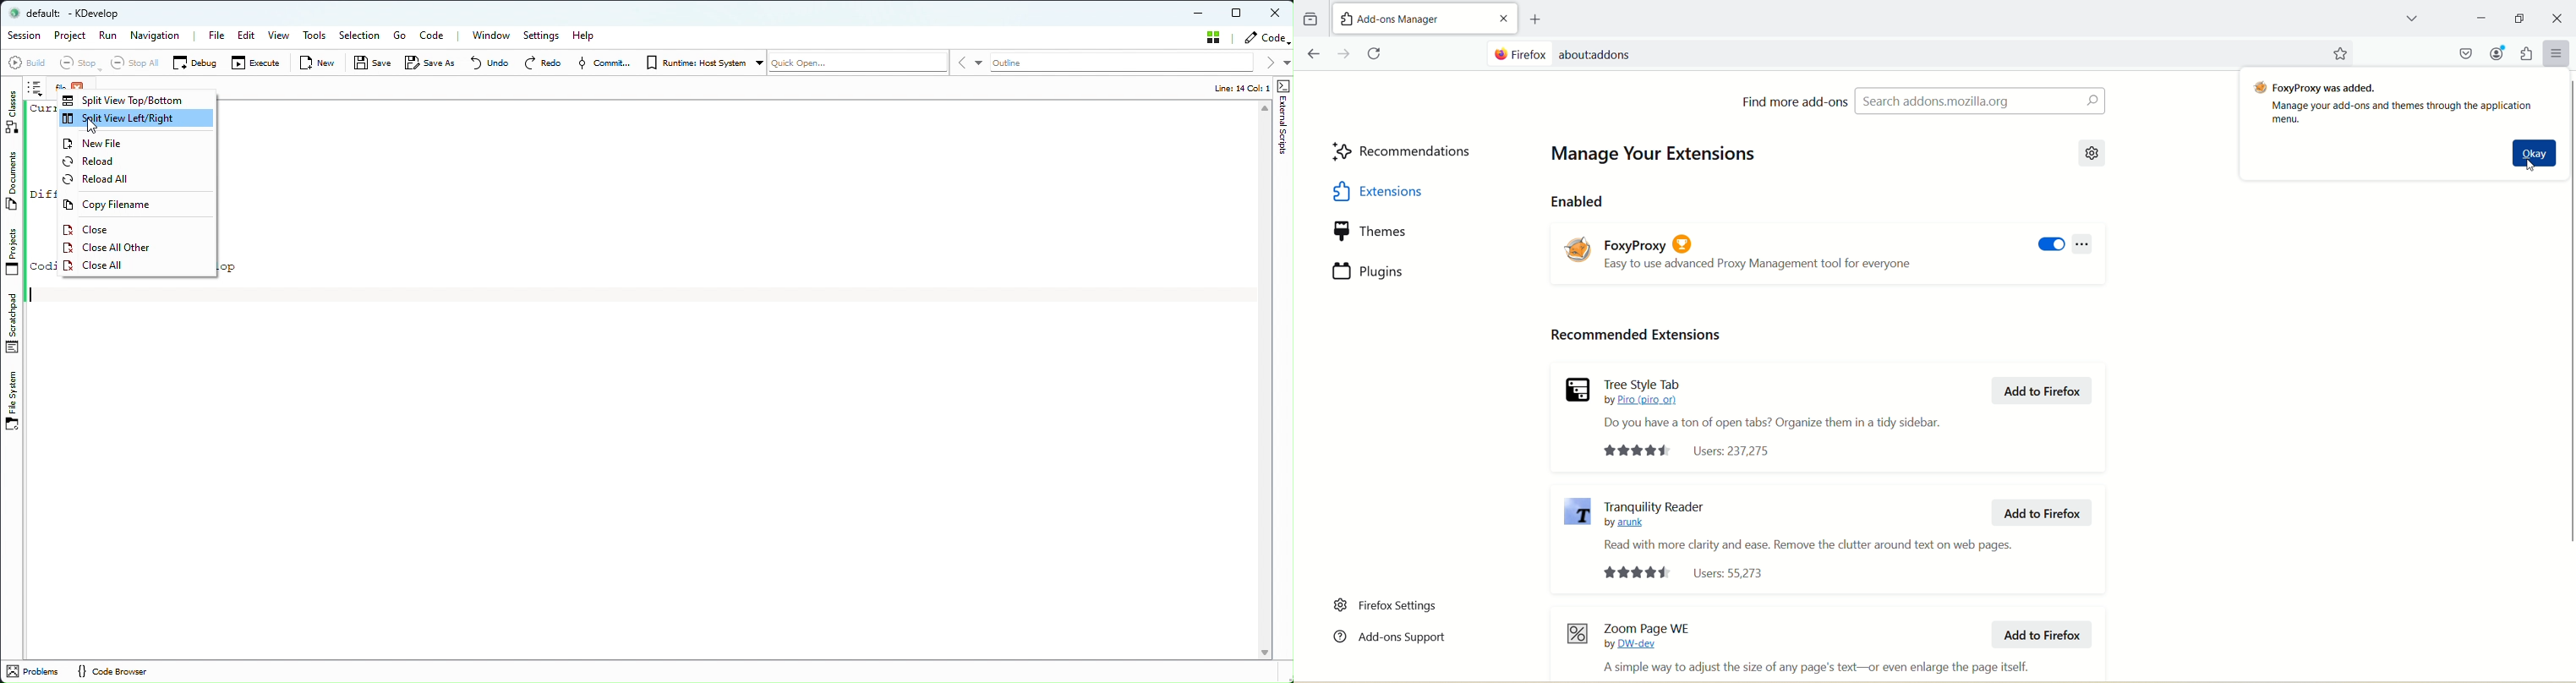 This screenshot has width=2576, height=700. I want to click on Theme, so click(1406, 232).